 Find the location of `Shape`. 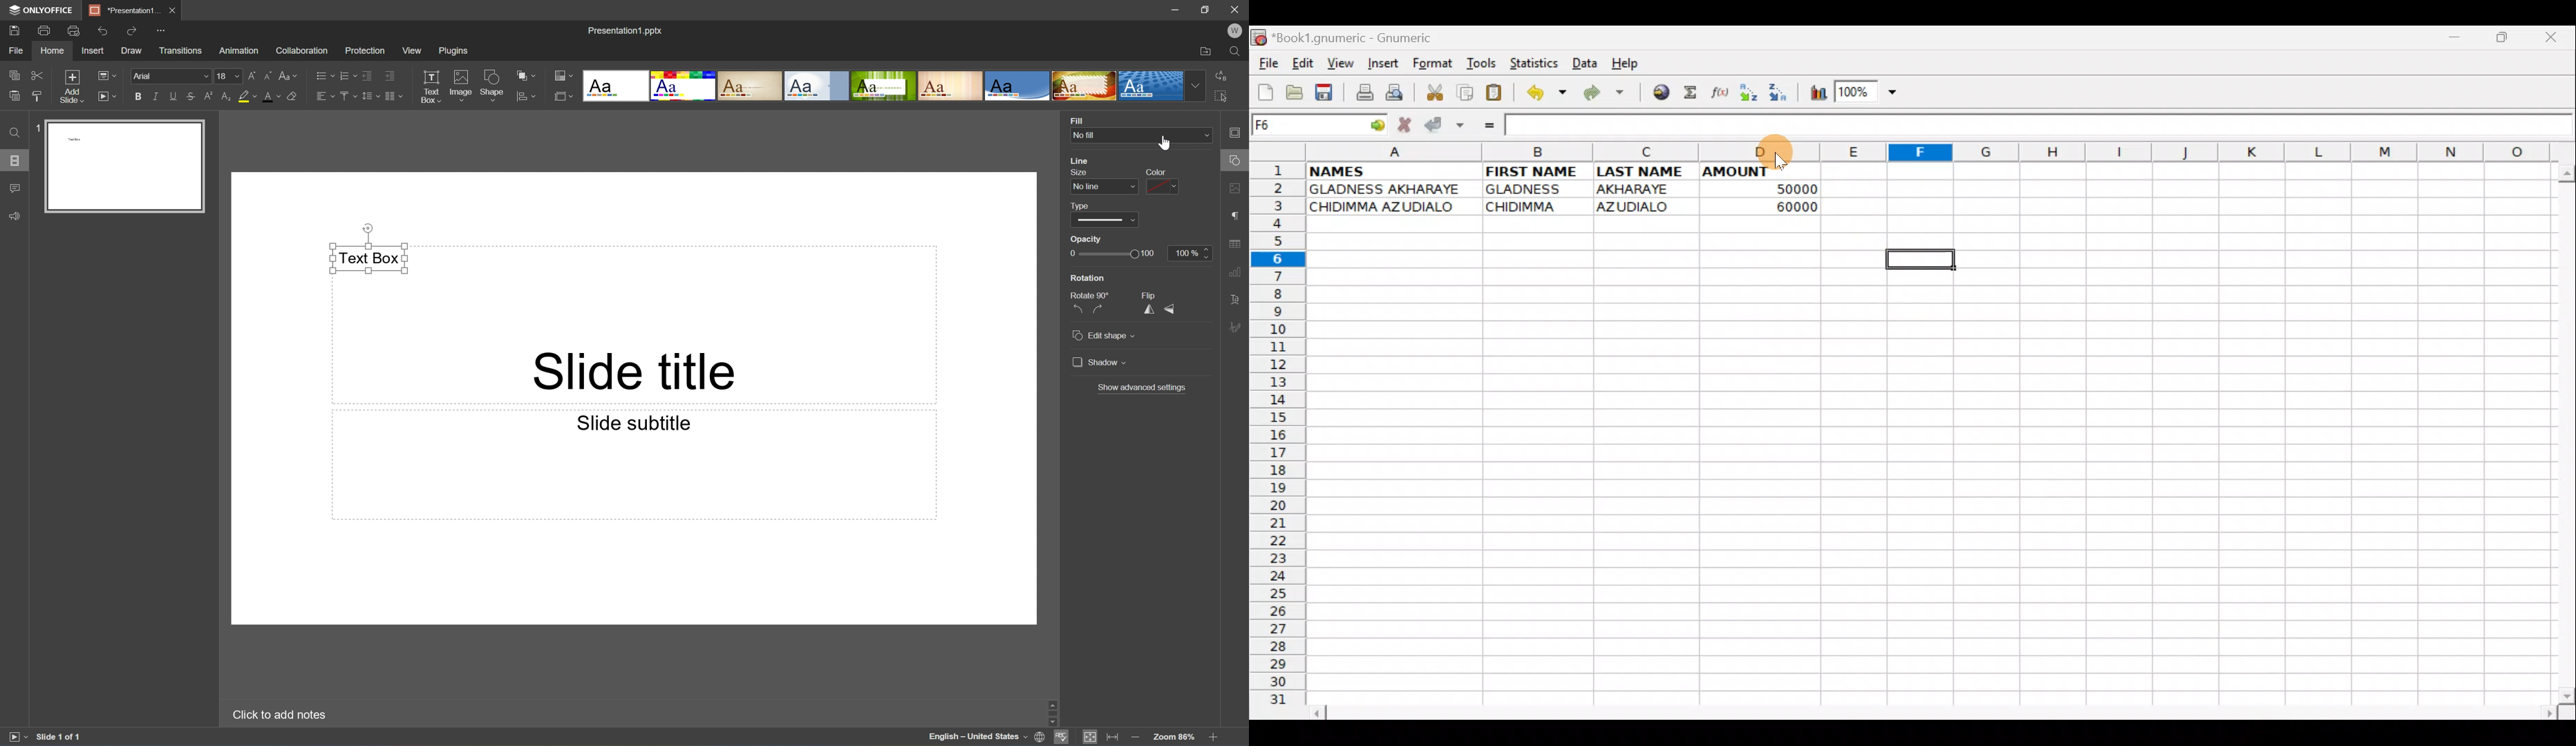

Shape is located at coordinates (491, 85).